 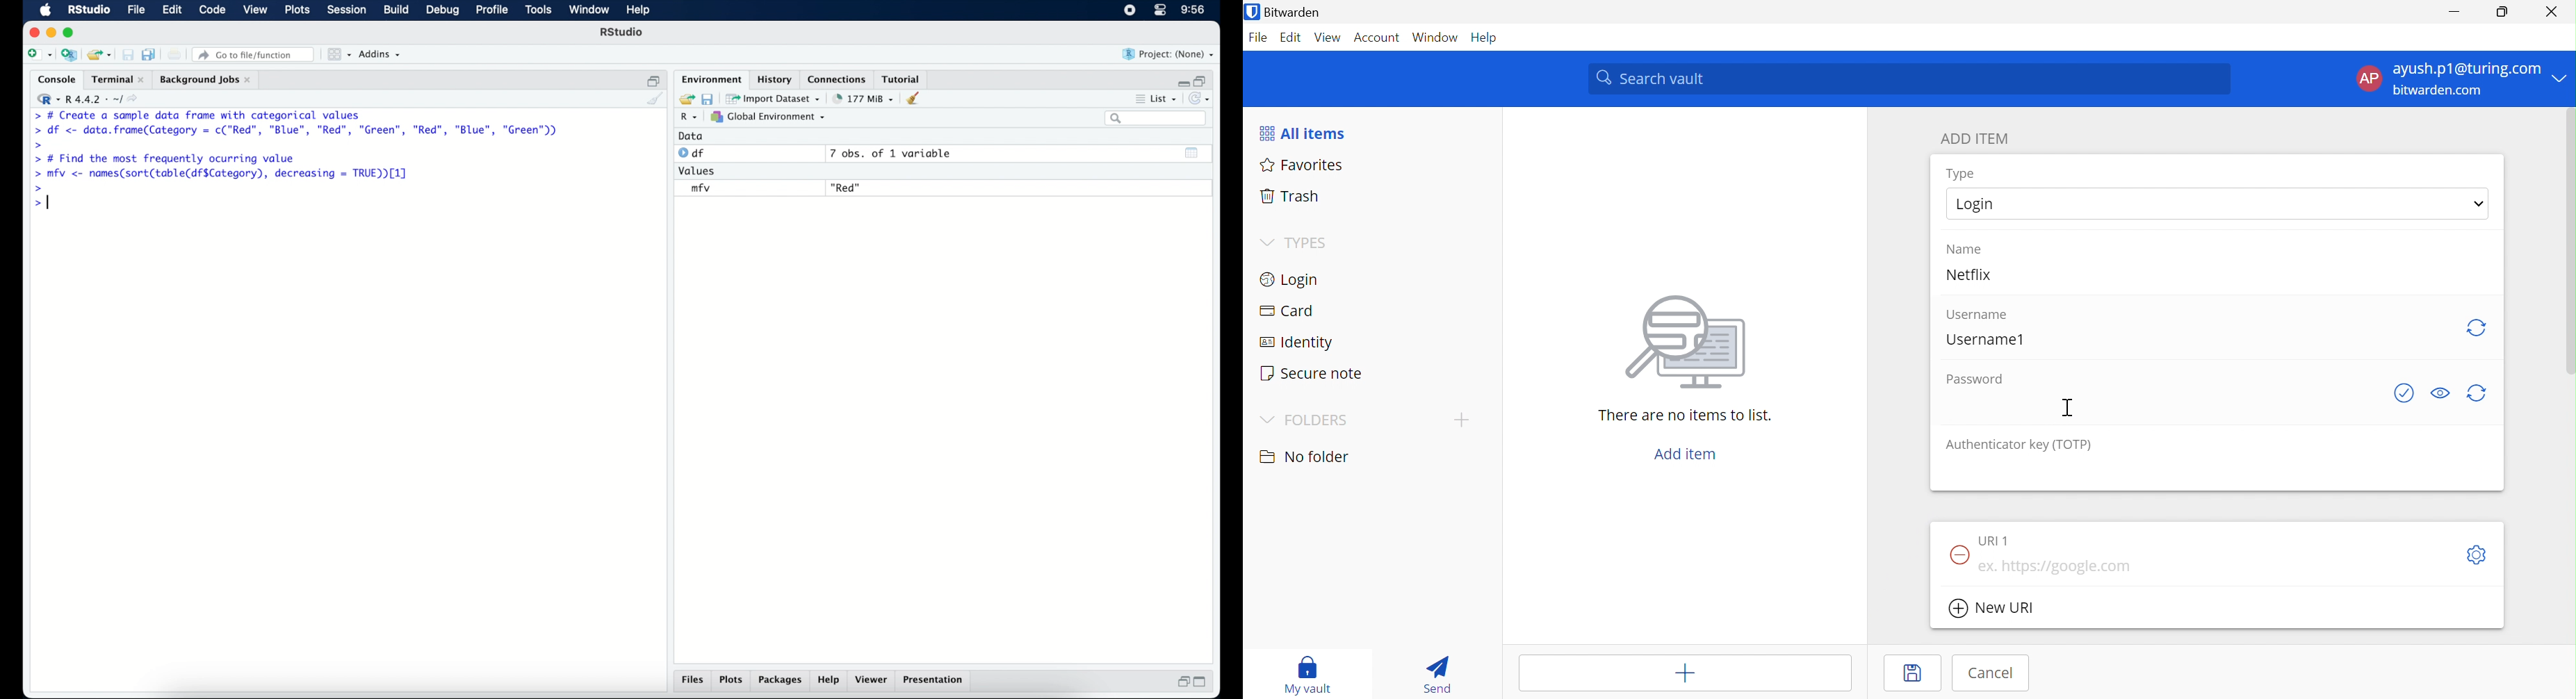 I want to click on save all open documents, so click(x=149, y=53).